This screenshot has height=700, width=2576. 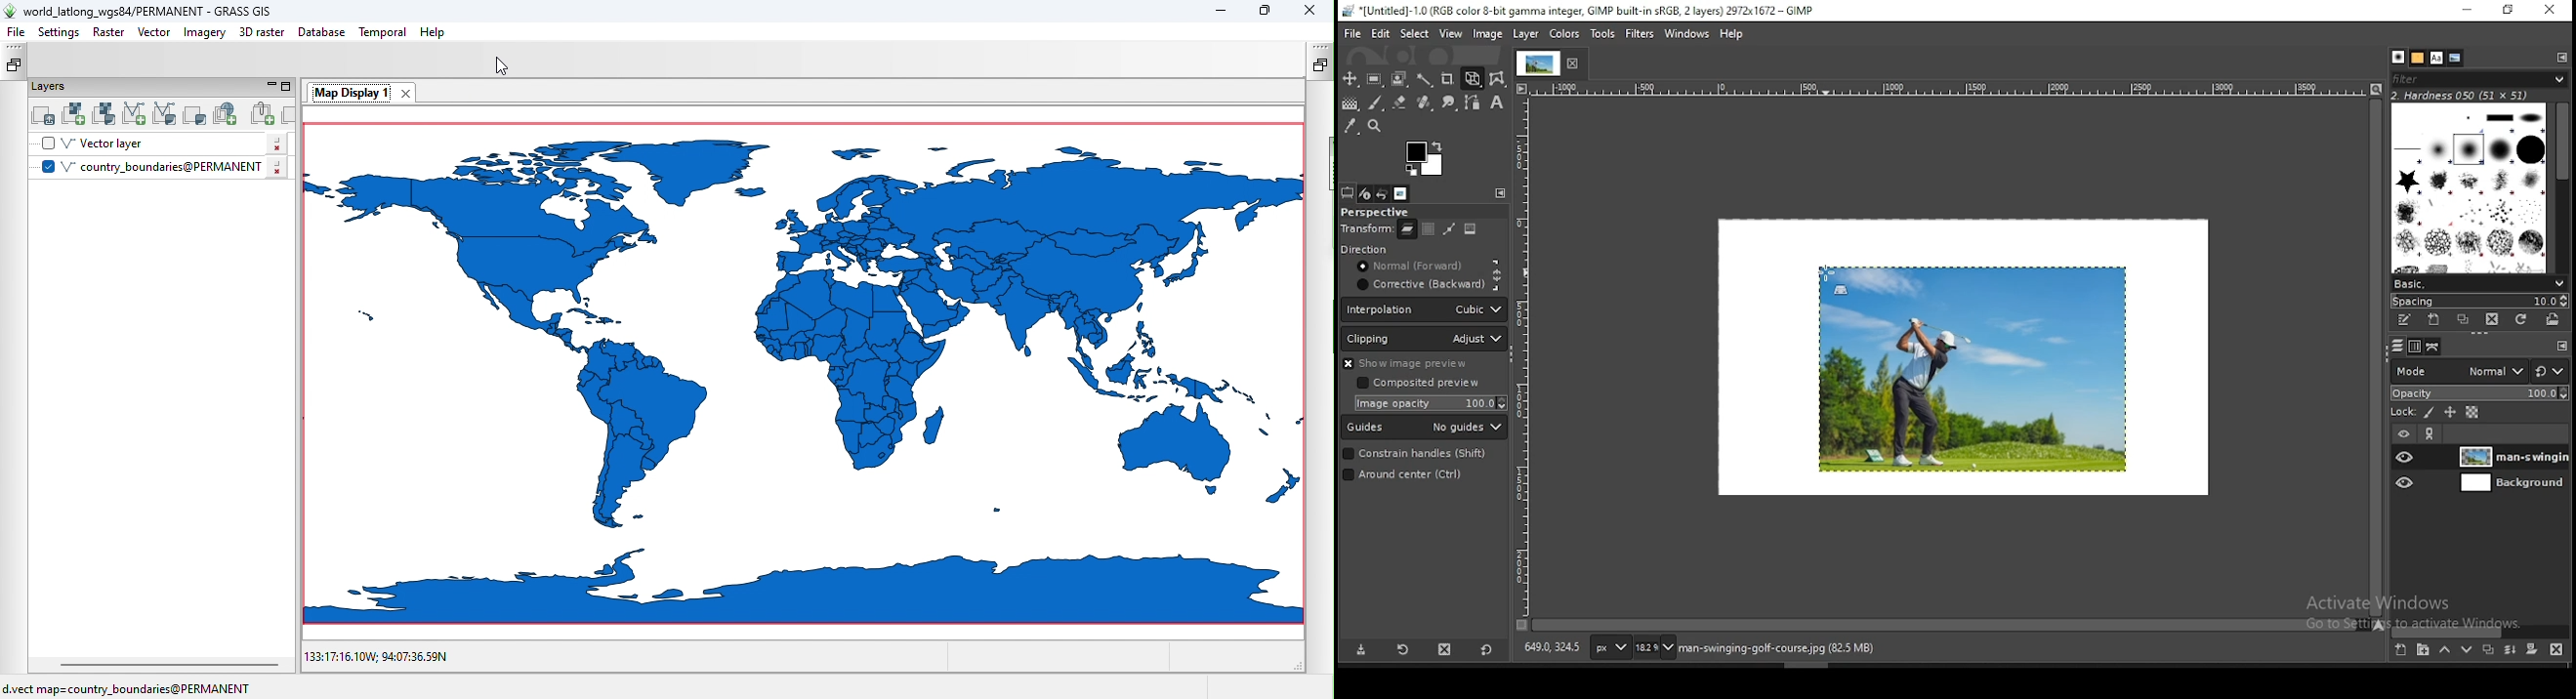 What do you see at coordinates (1447, 649) in the screenshot?
I see `delete tool preset` at bounding box center [1447, 649].